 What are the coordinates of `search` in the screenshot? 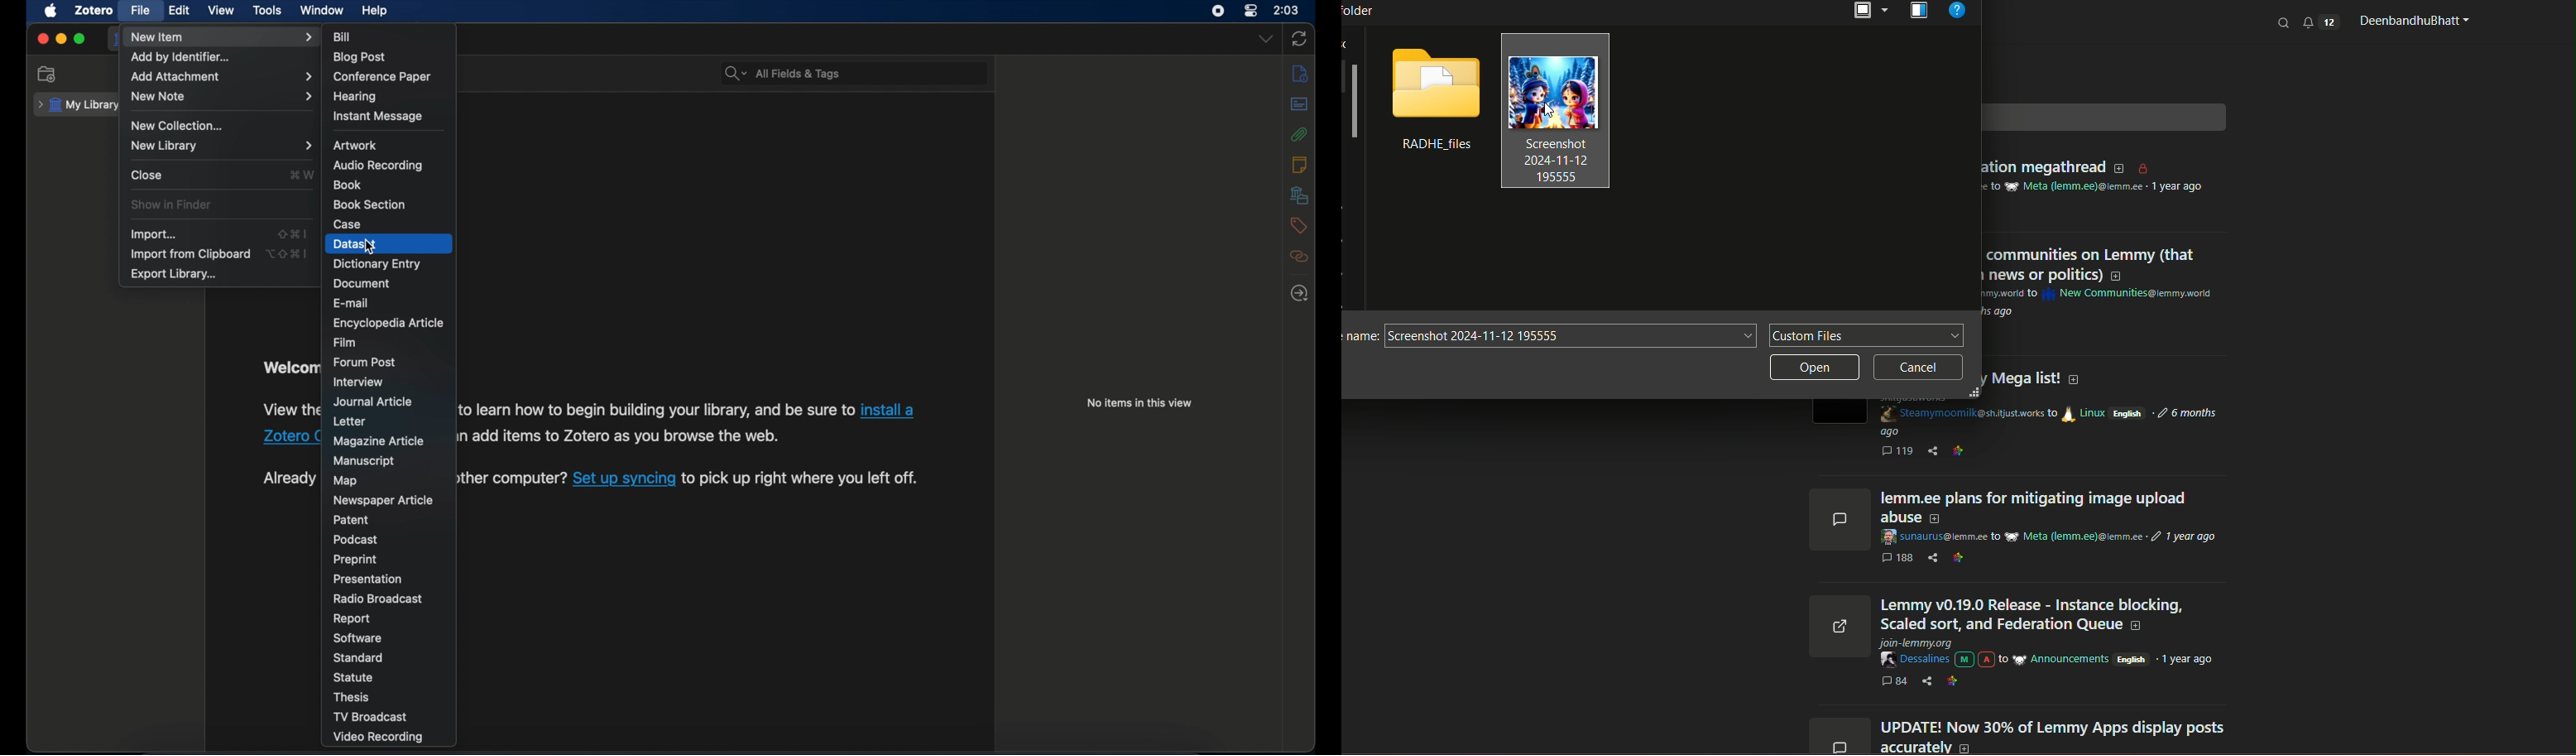 It's located at (2285, 22).